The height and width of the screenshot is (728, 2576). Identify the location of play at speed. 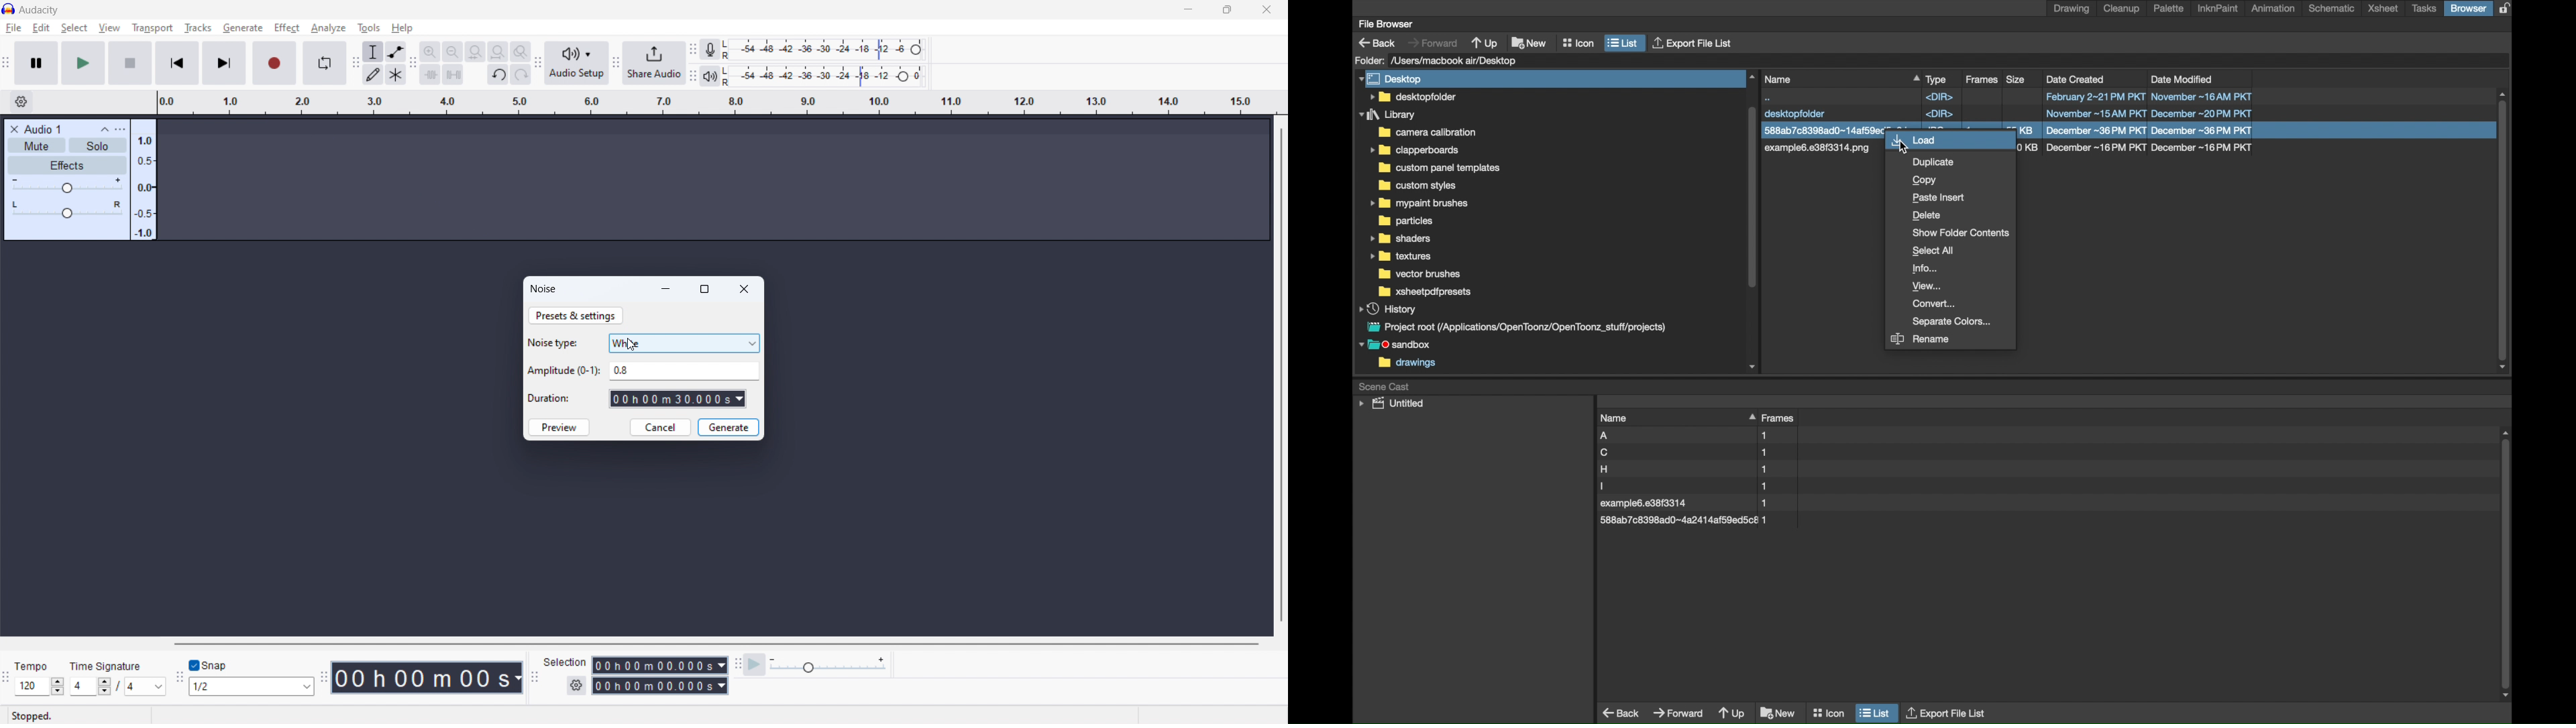
(755, 664).